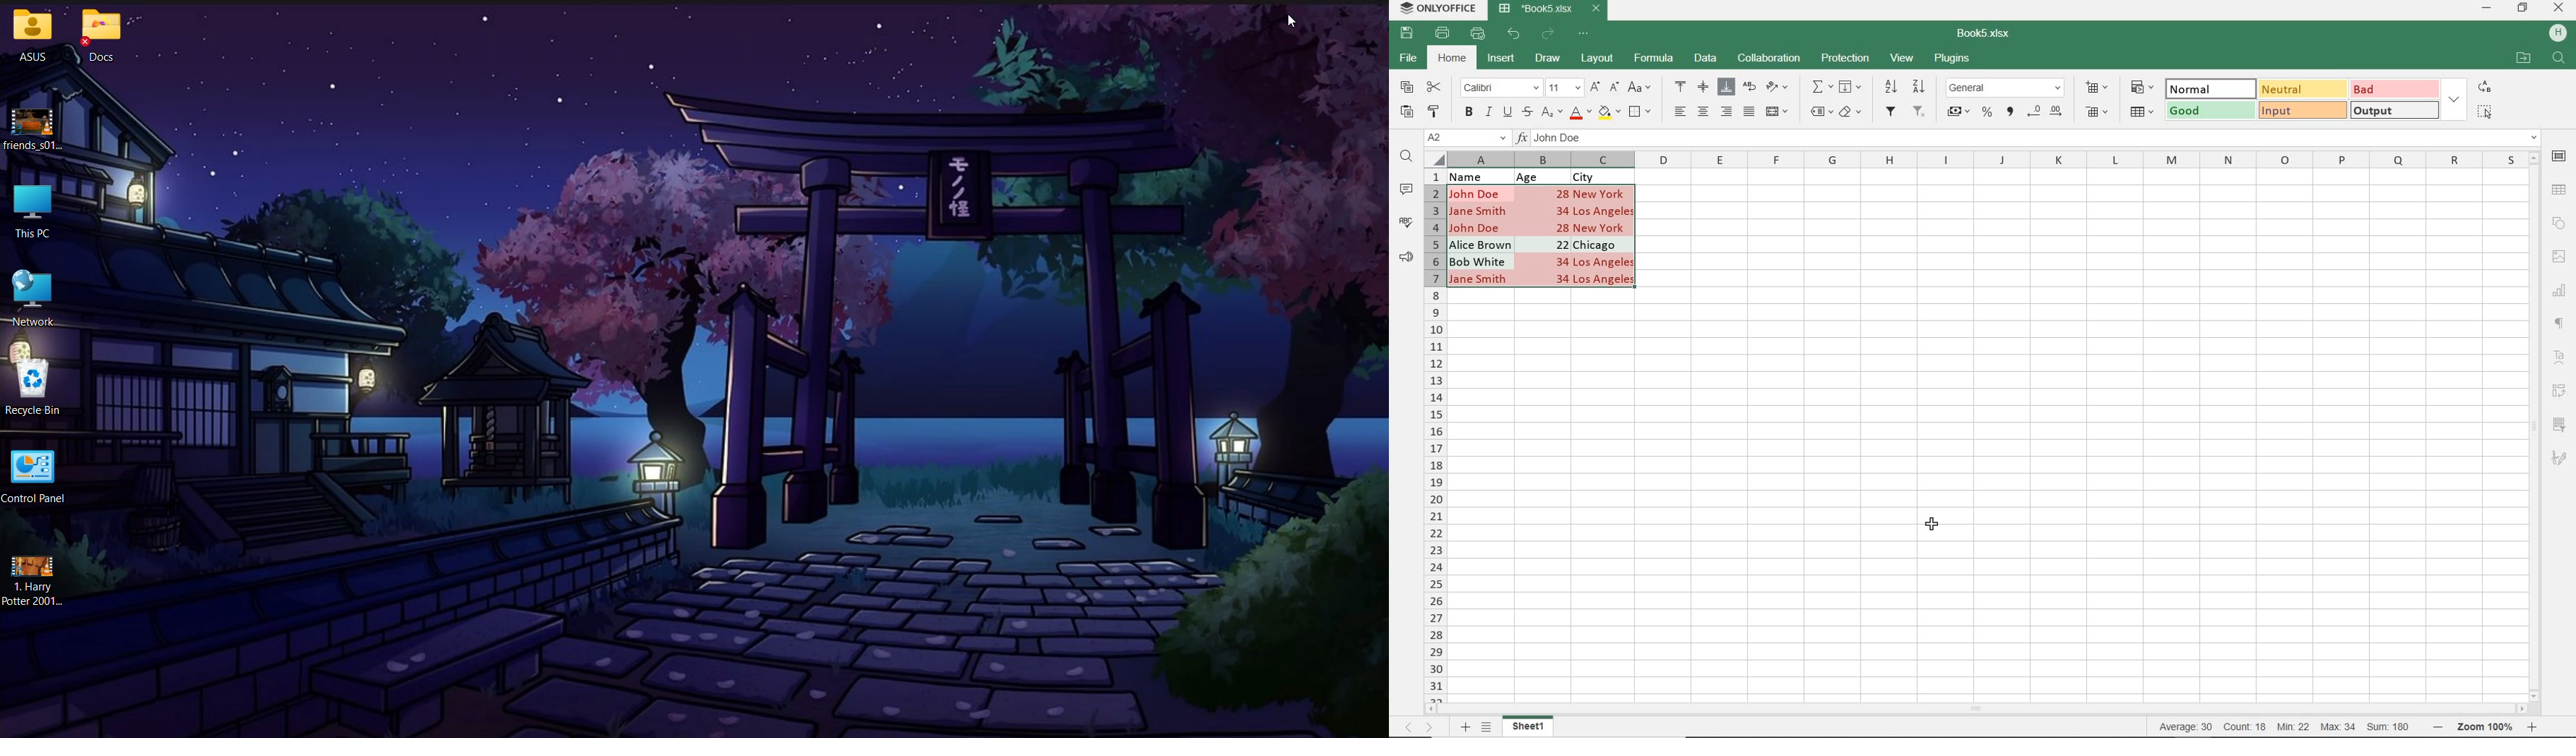 The width and height of the screenshot is (2576, 756). I want to click on CHART, so click(2560, 290).